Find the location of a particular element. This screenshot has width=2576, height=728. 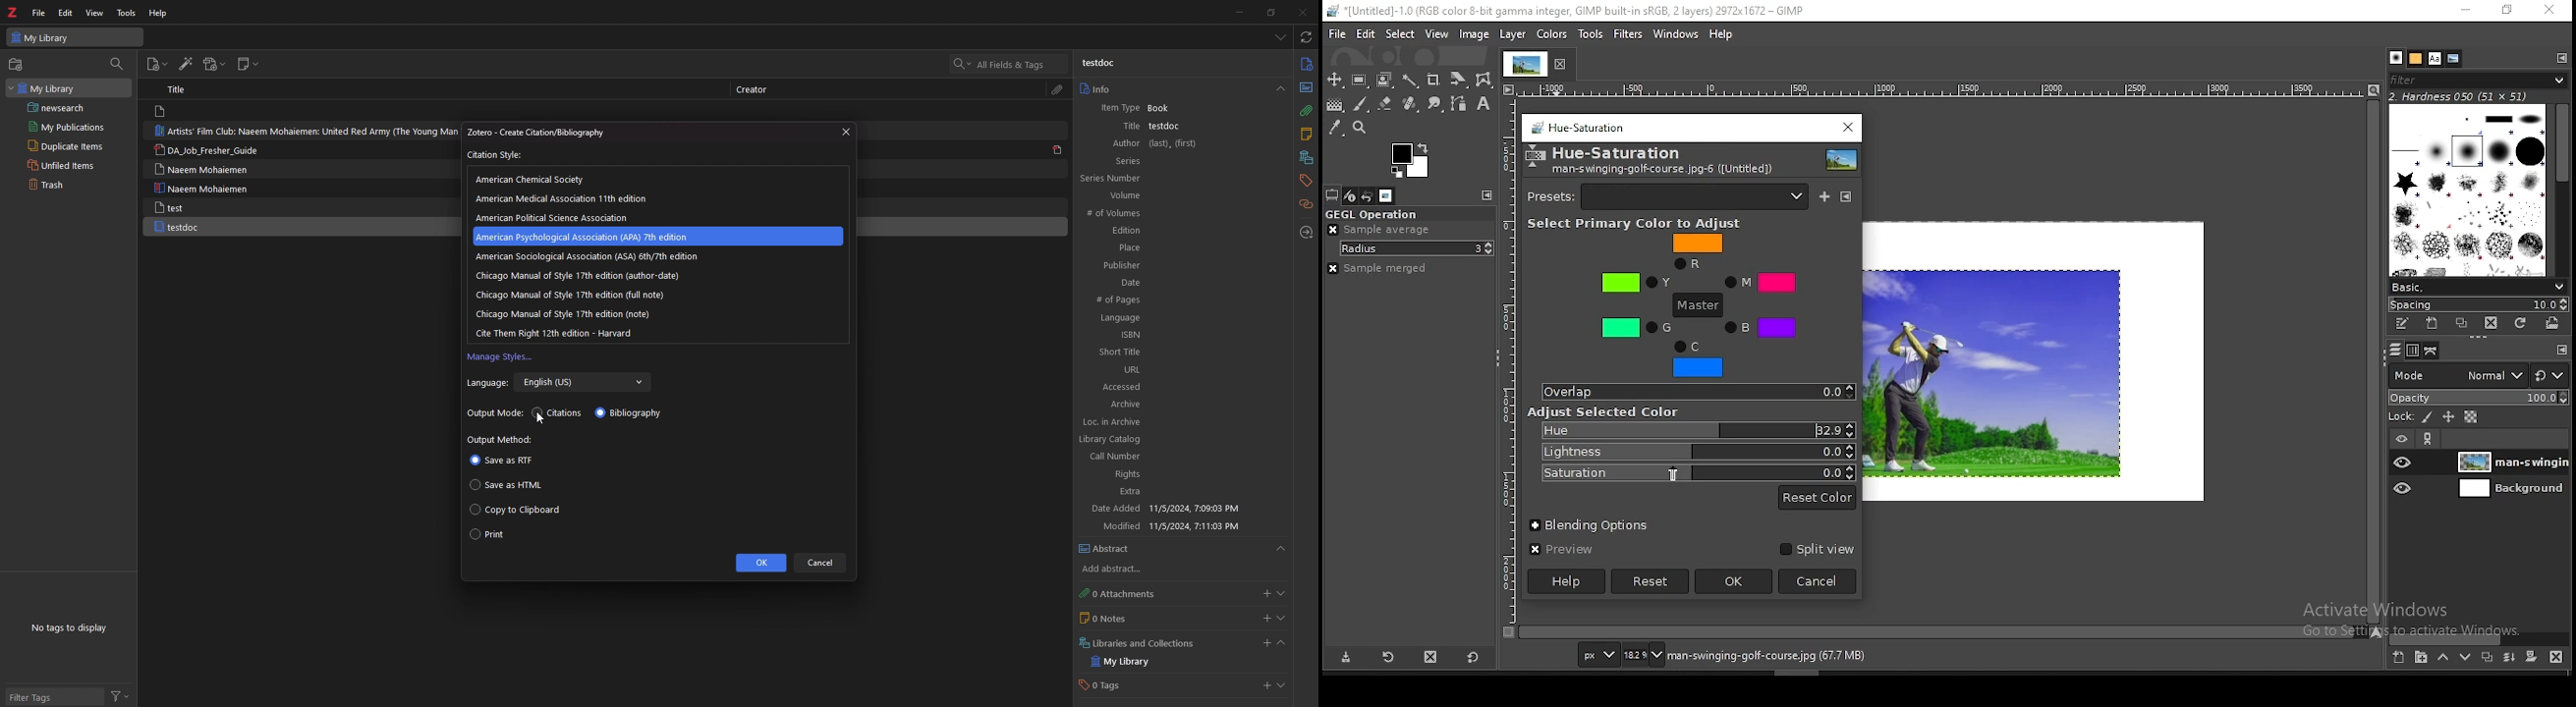

merge layer is located at coordinates (2509, 658).